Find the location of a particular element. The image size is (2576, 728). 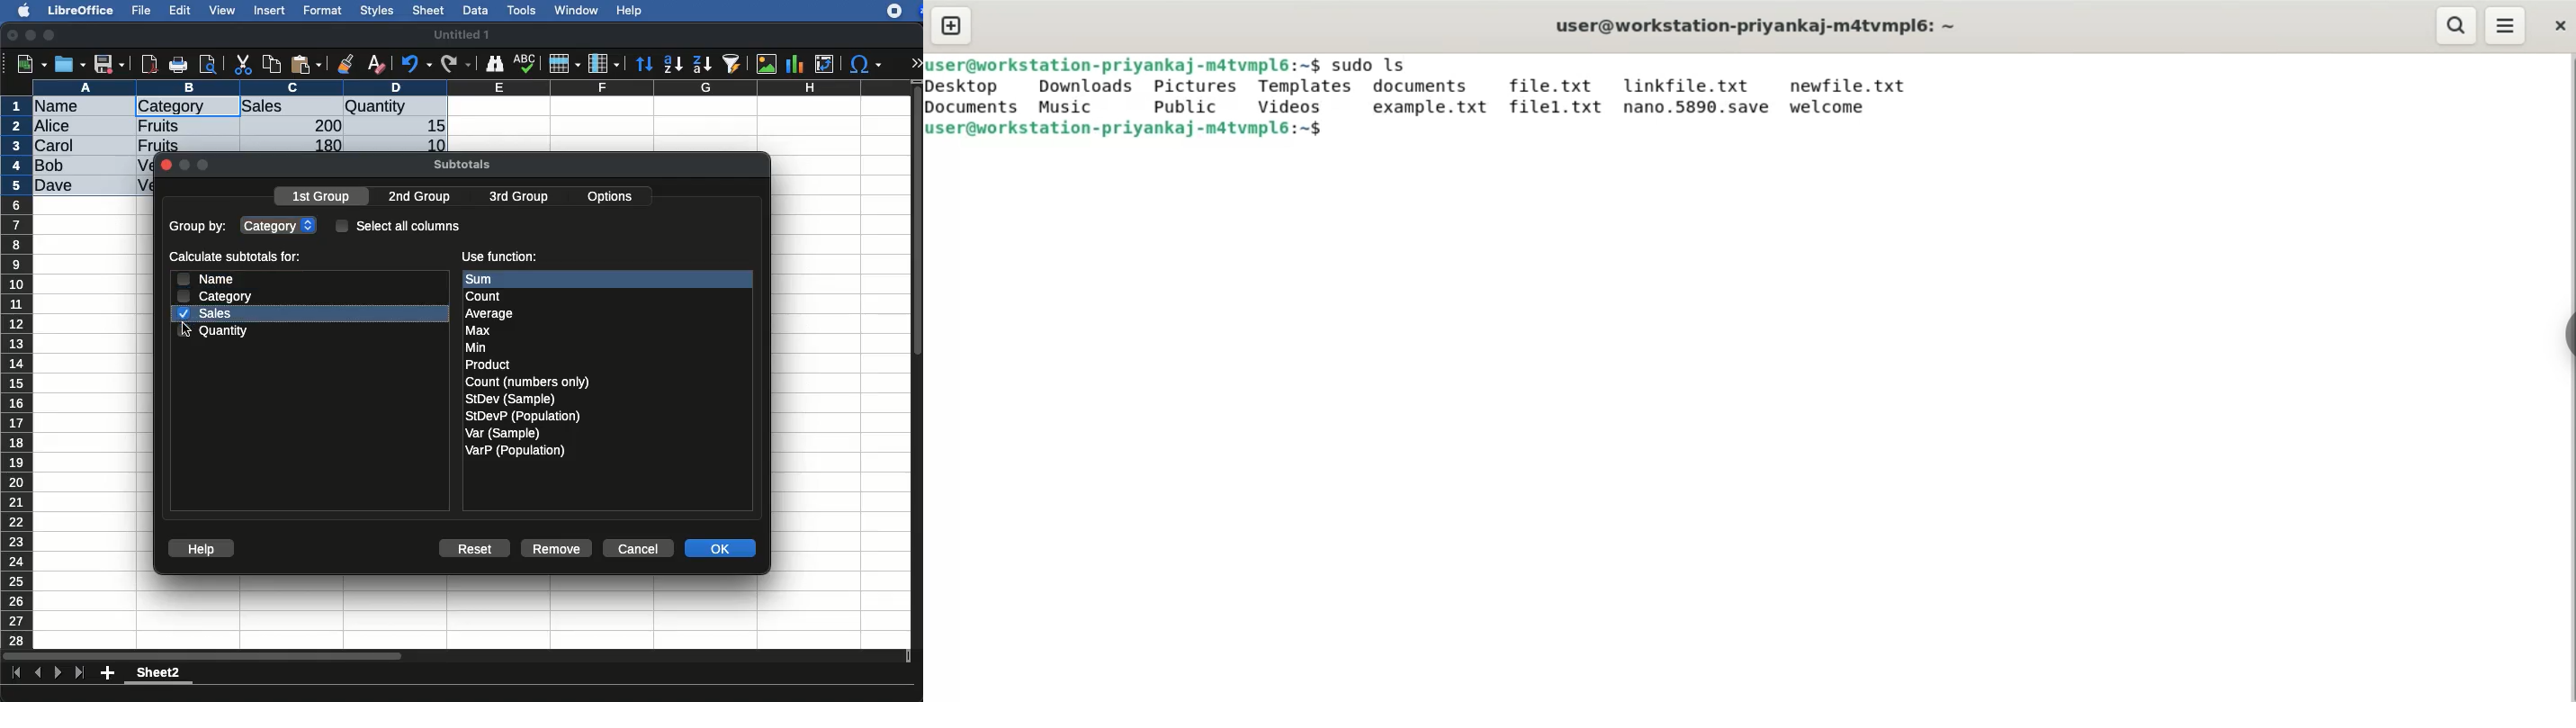

sales is located at coordinates (208, 313).